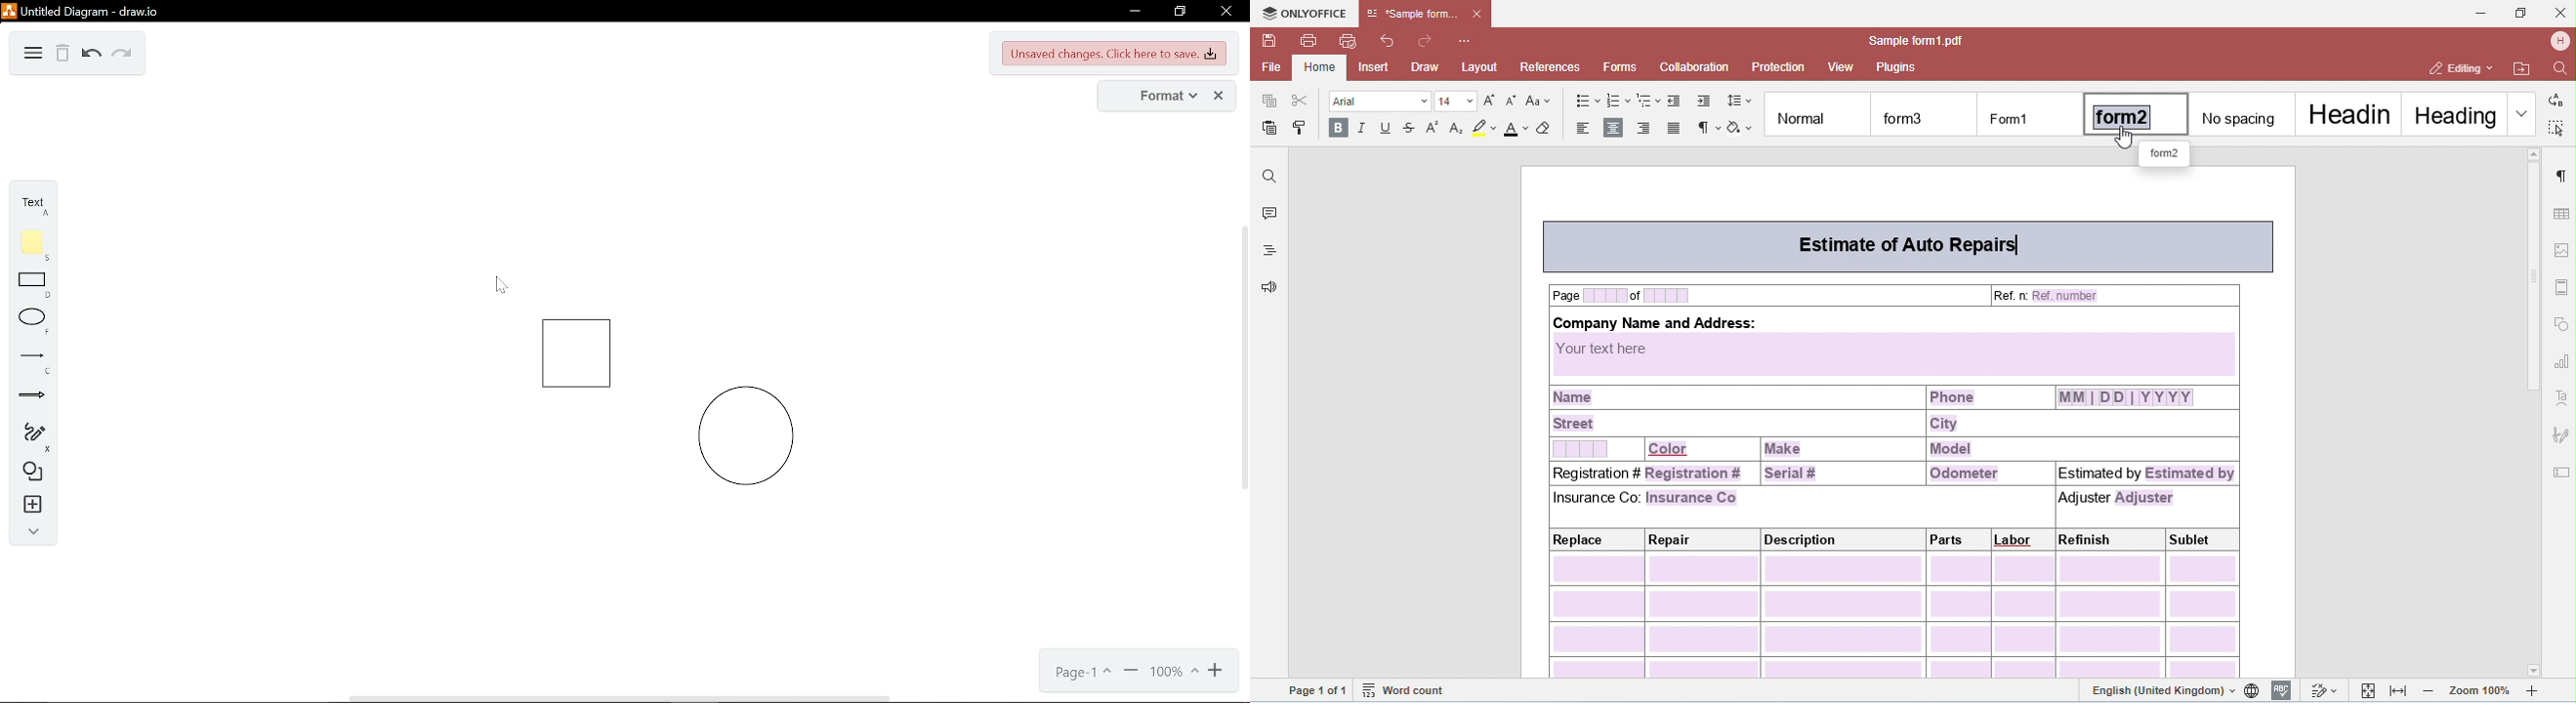  I want to click on delete, so click(63, 56).